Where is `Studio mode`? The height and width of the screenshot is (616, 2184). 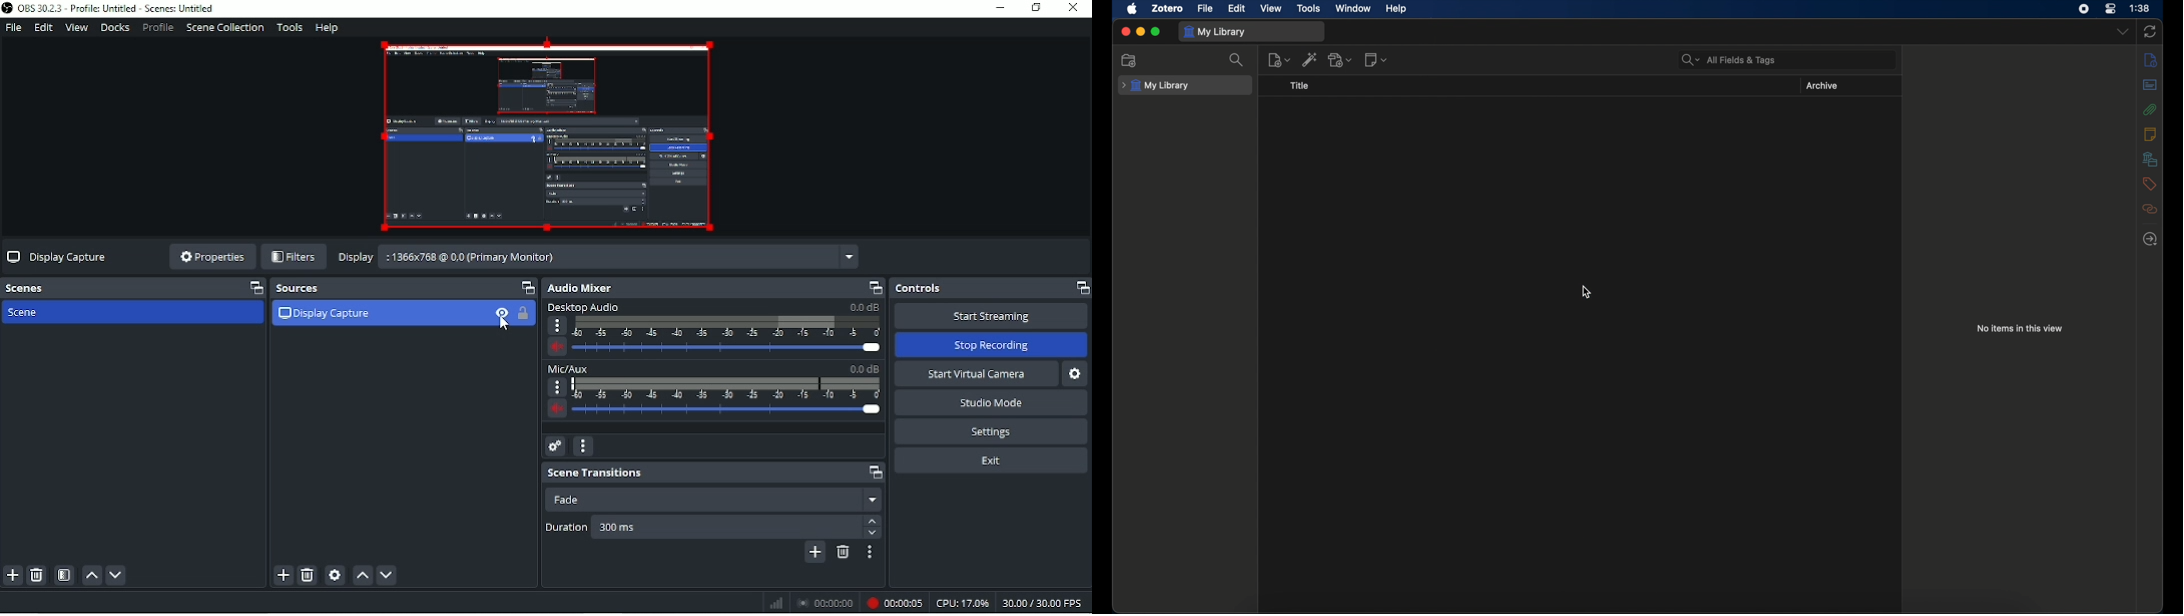 Studio mode is located at coordinates (992, 402).